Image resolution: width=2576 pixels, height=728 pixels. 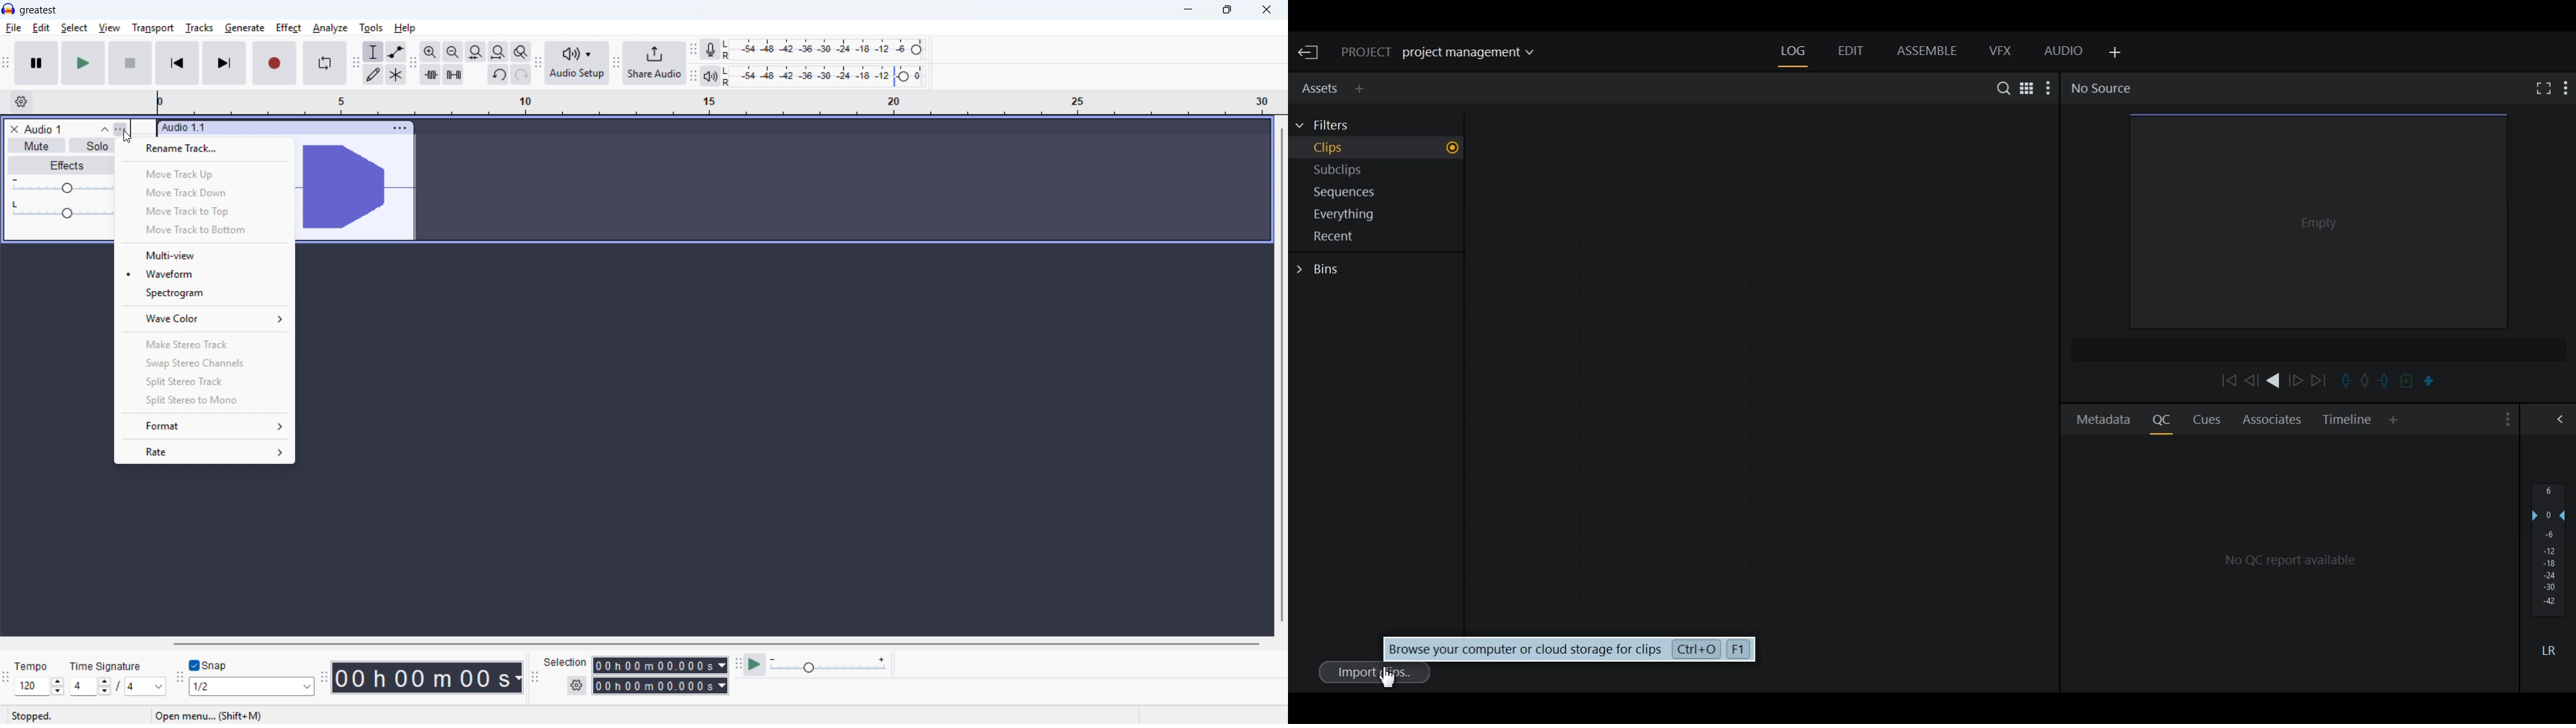 What do you see at coordinates (2344, 380) in the screenshot?
I see `Mark in` at bounding box center [2344, 380].